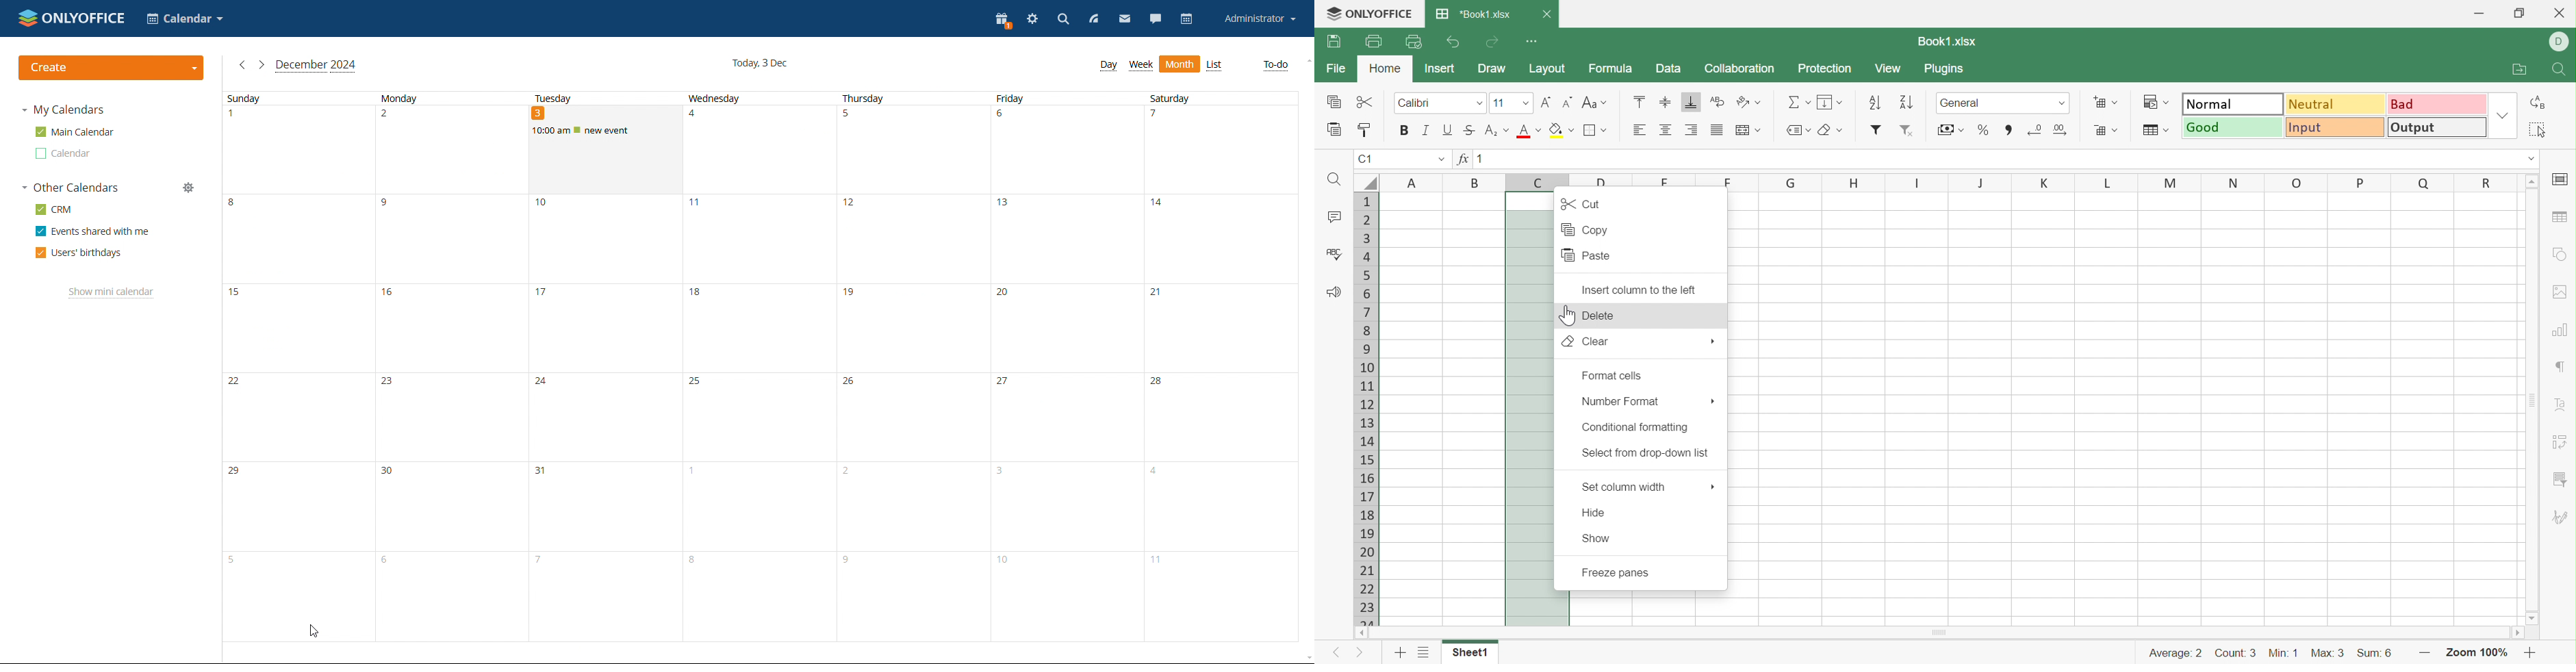 The height and width of the screenshot is (672, 2576). Describe the element at coordinates (2117, 101) in the screenshot. I see `Drop Down` at that location.